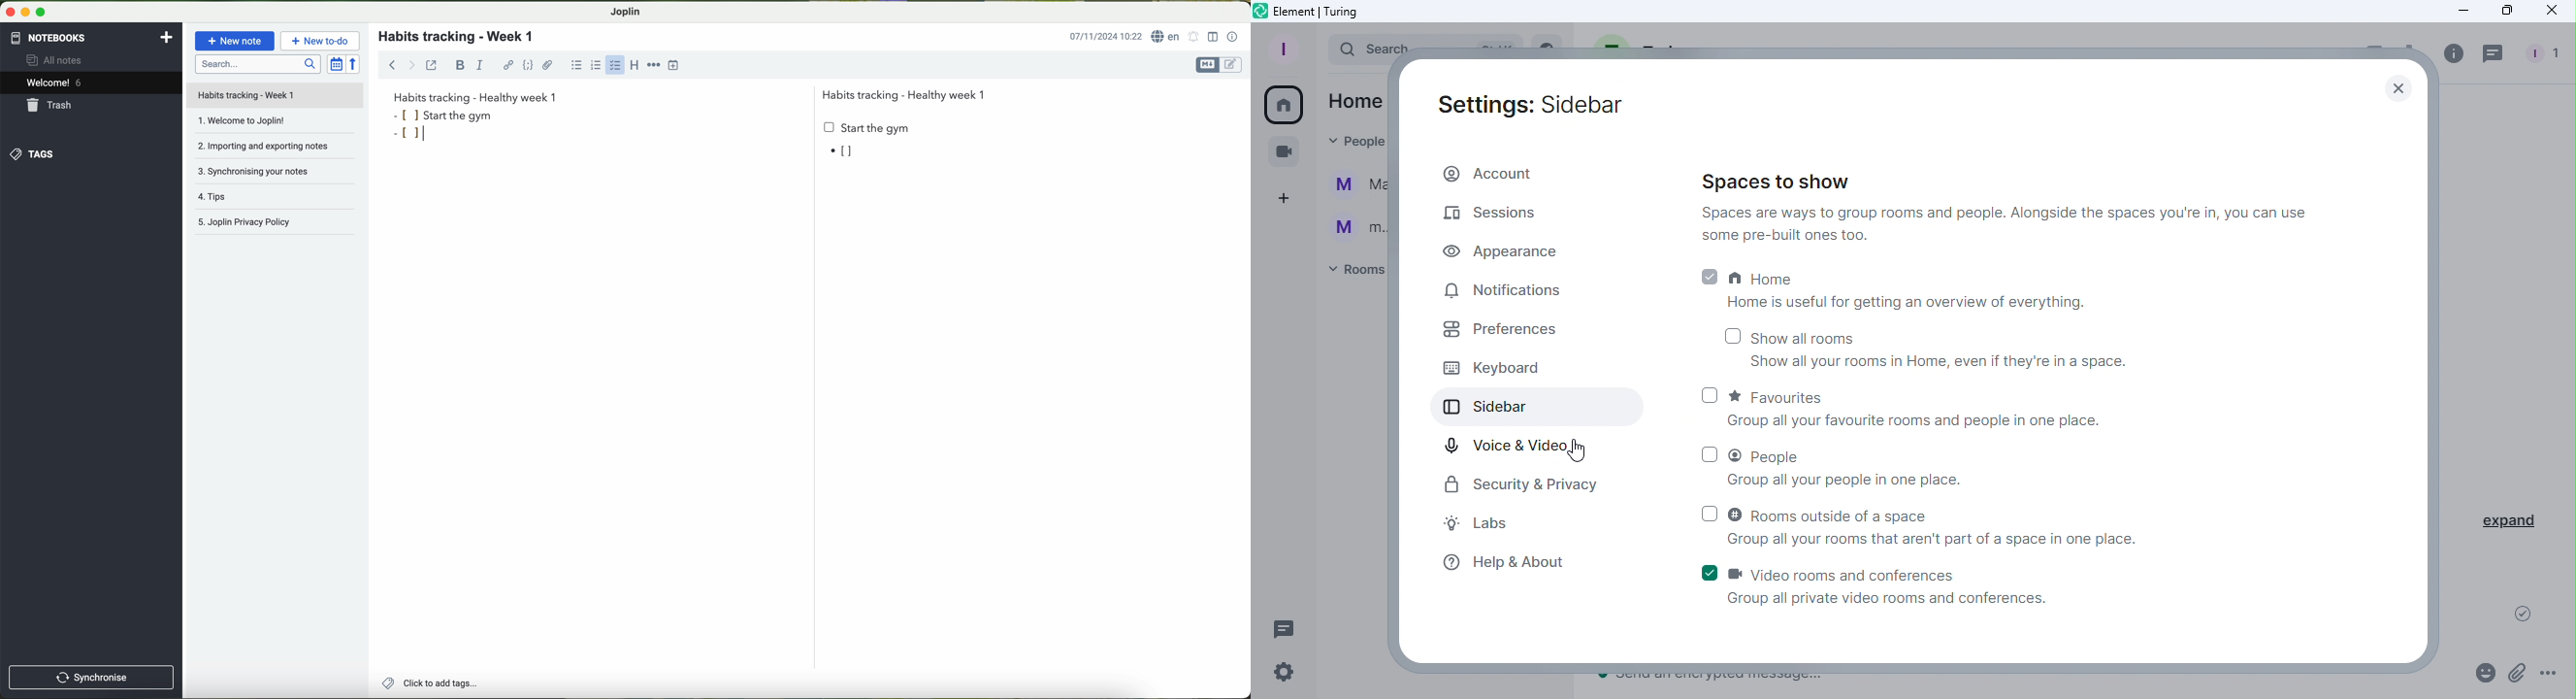  Describe the element at coordinates (508, 65) in the screenshot. I see `hyperlink` at that location.